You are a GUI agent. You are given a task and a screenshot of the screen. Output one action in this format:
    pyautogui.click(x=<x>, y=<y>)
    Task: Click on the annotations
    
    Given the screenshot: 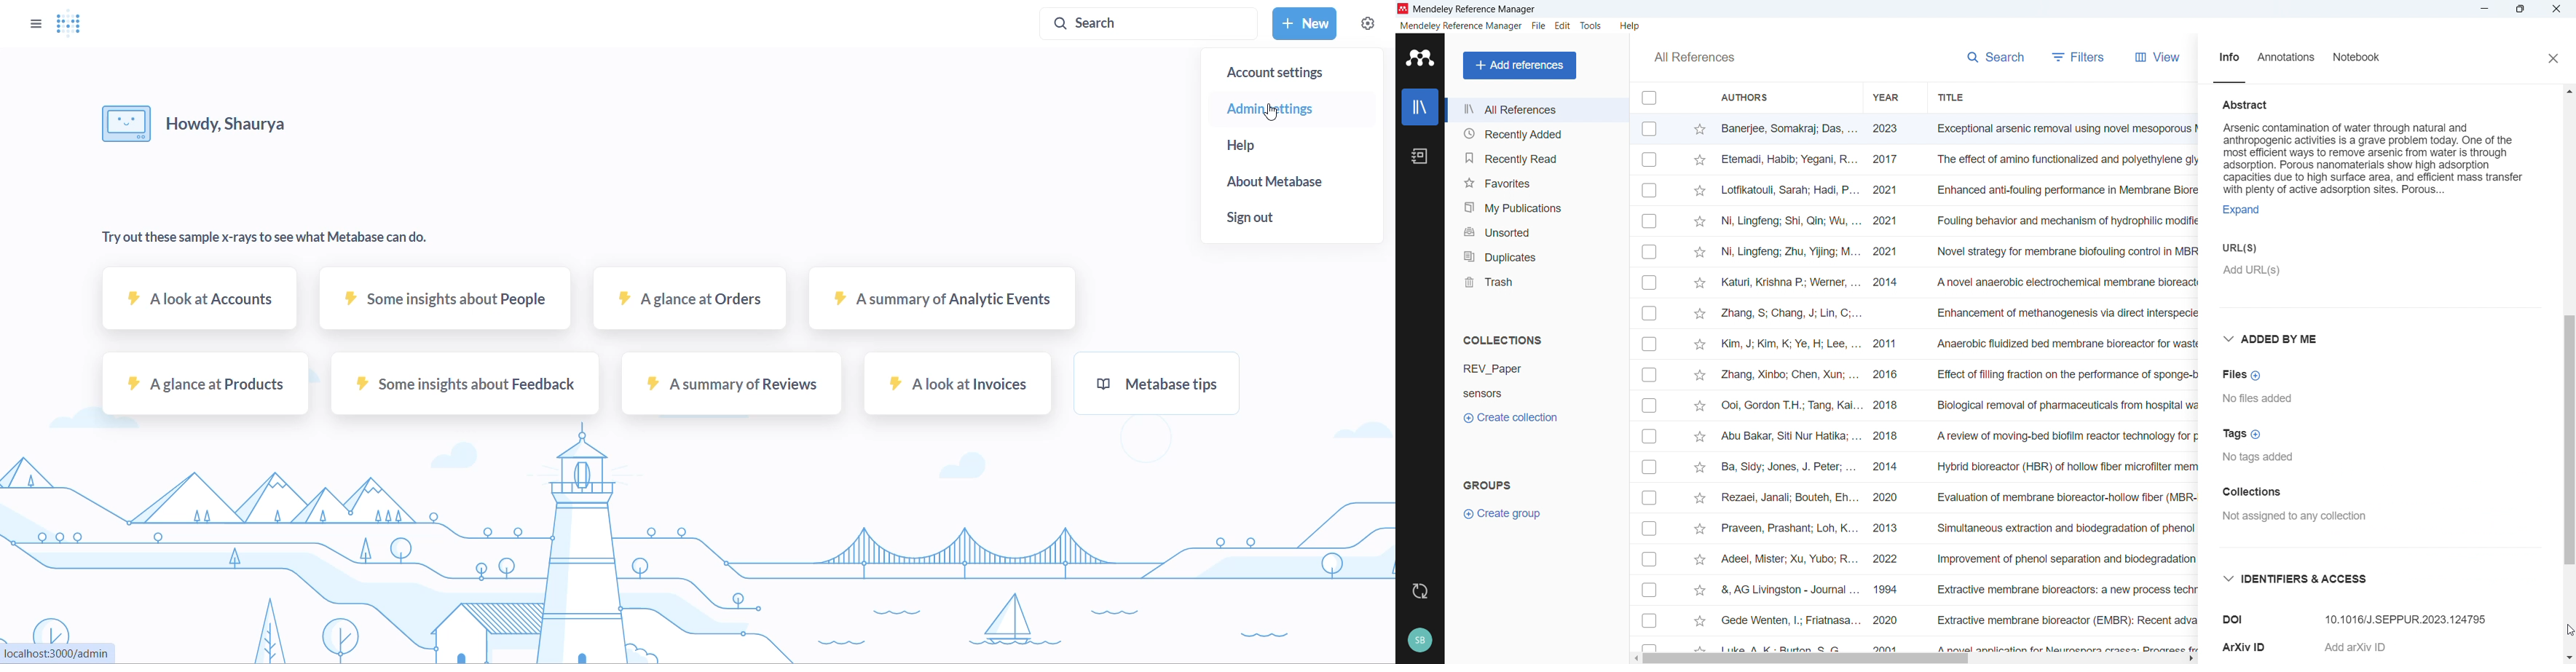 What is the action you would take?
    pyautogui.click(x=2290, y=58)
    